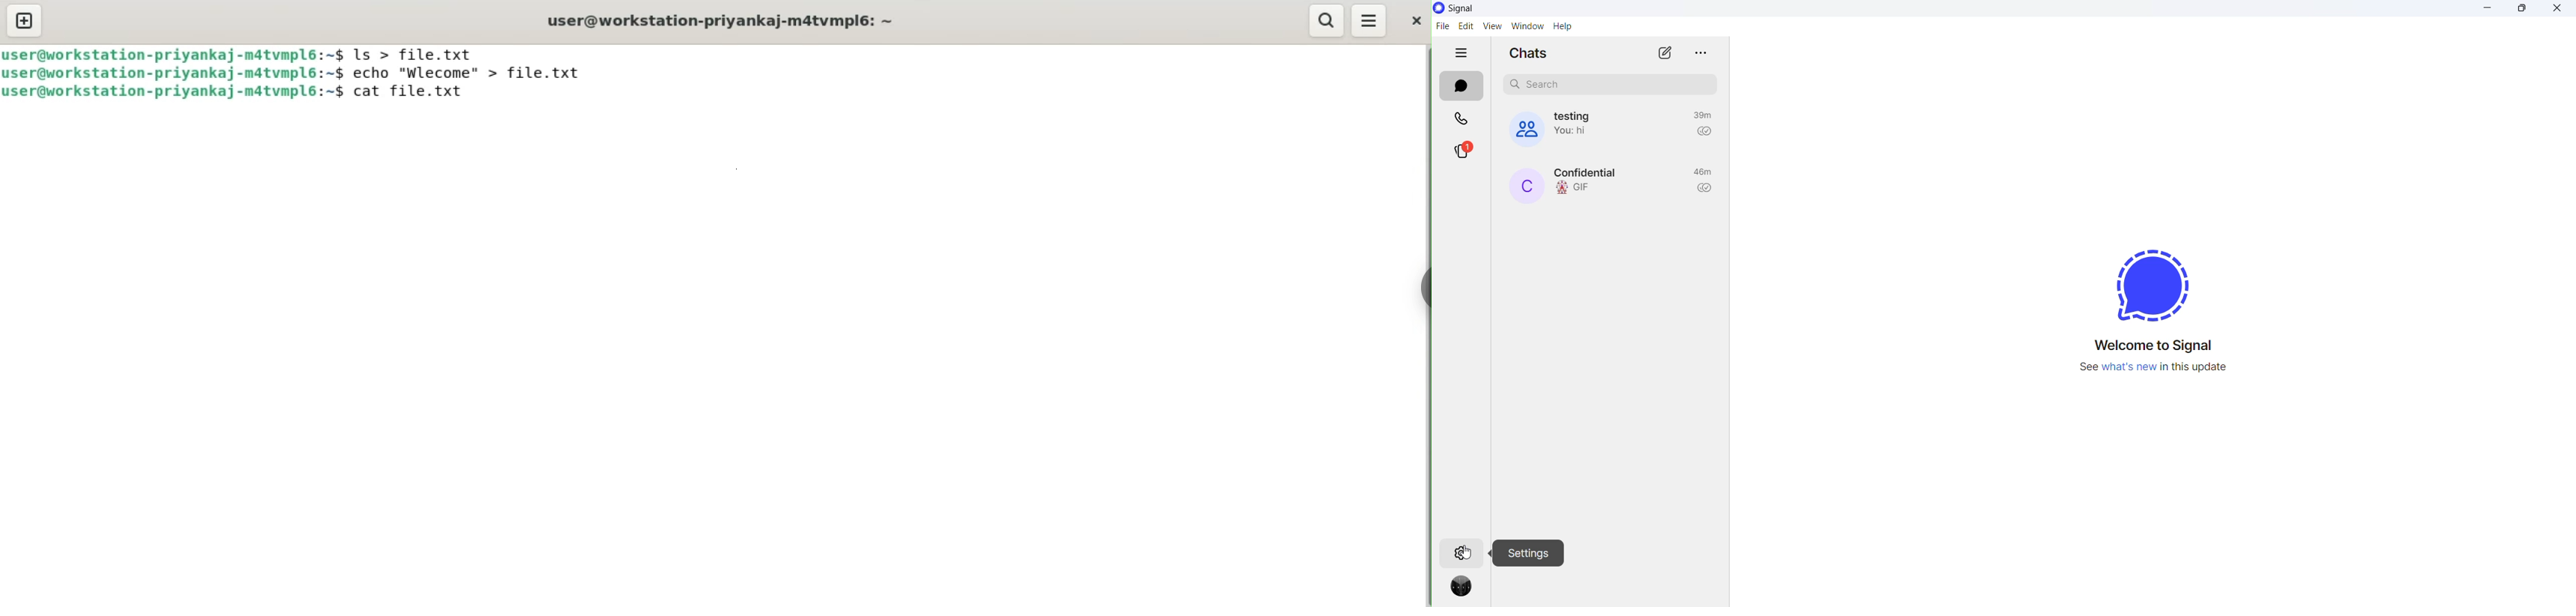 The image size is (2576, 616). What do you see at coordinates (25, 20) in the screenshot?
I see `new tab` at bounding box center [25, 20].